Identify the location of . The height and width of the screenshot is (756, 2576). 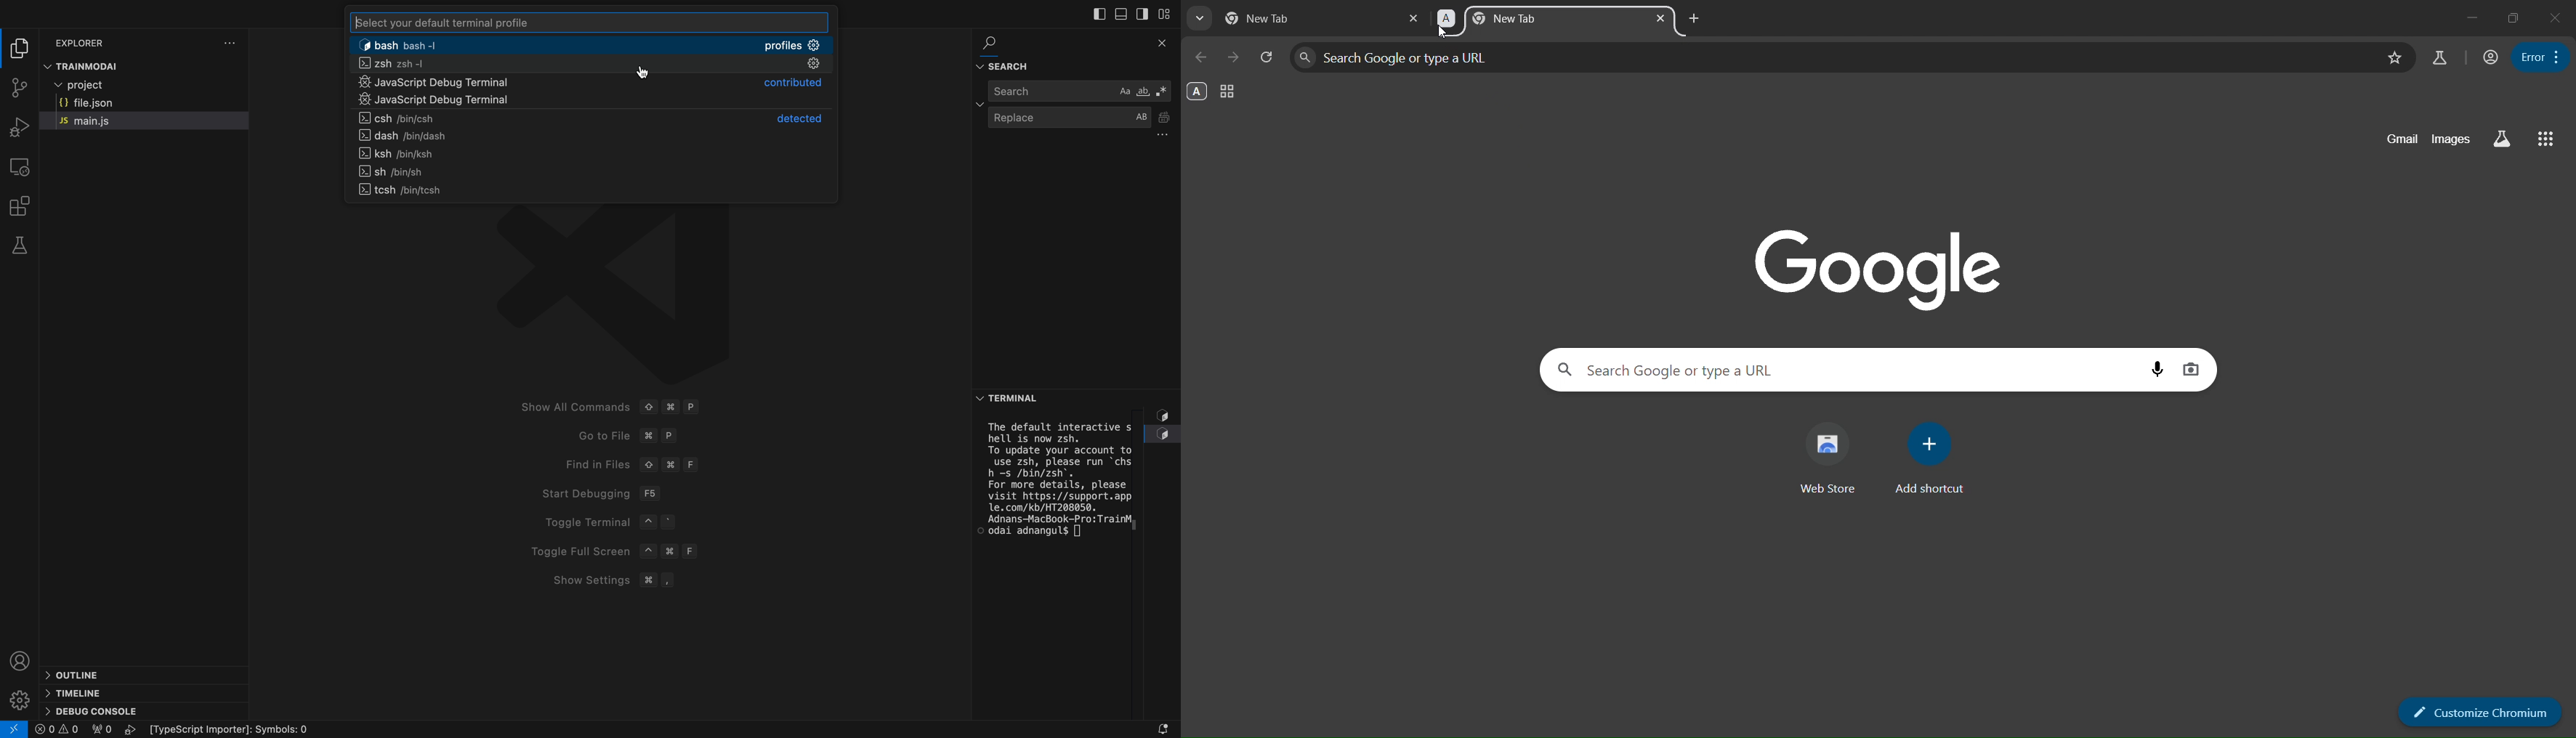
(598, 190).